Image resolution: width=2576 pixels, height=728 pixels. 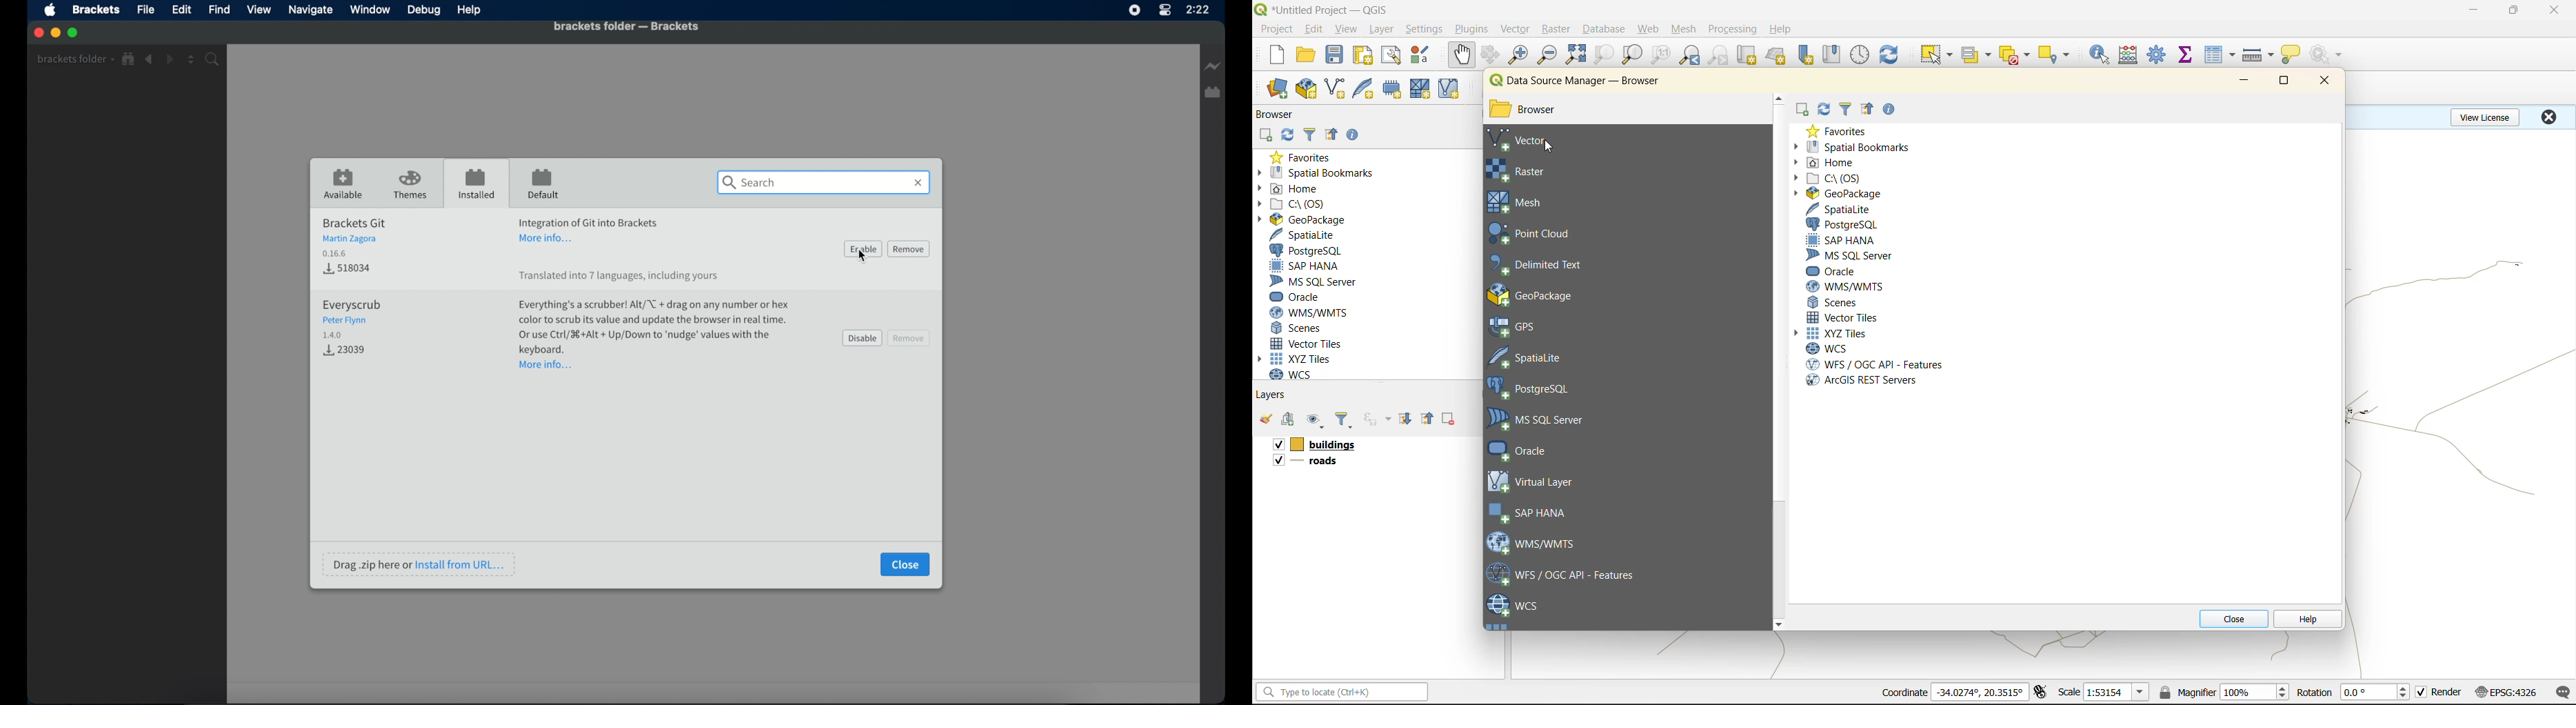 What do you see at coordinates (259, 10) in the screenshot?
I see `view` at bounding box center [259, 10].